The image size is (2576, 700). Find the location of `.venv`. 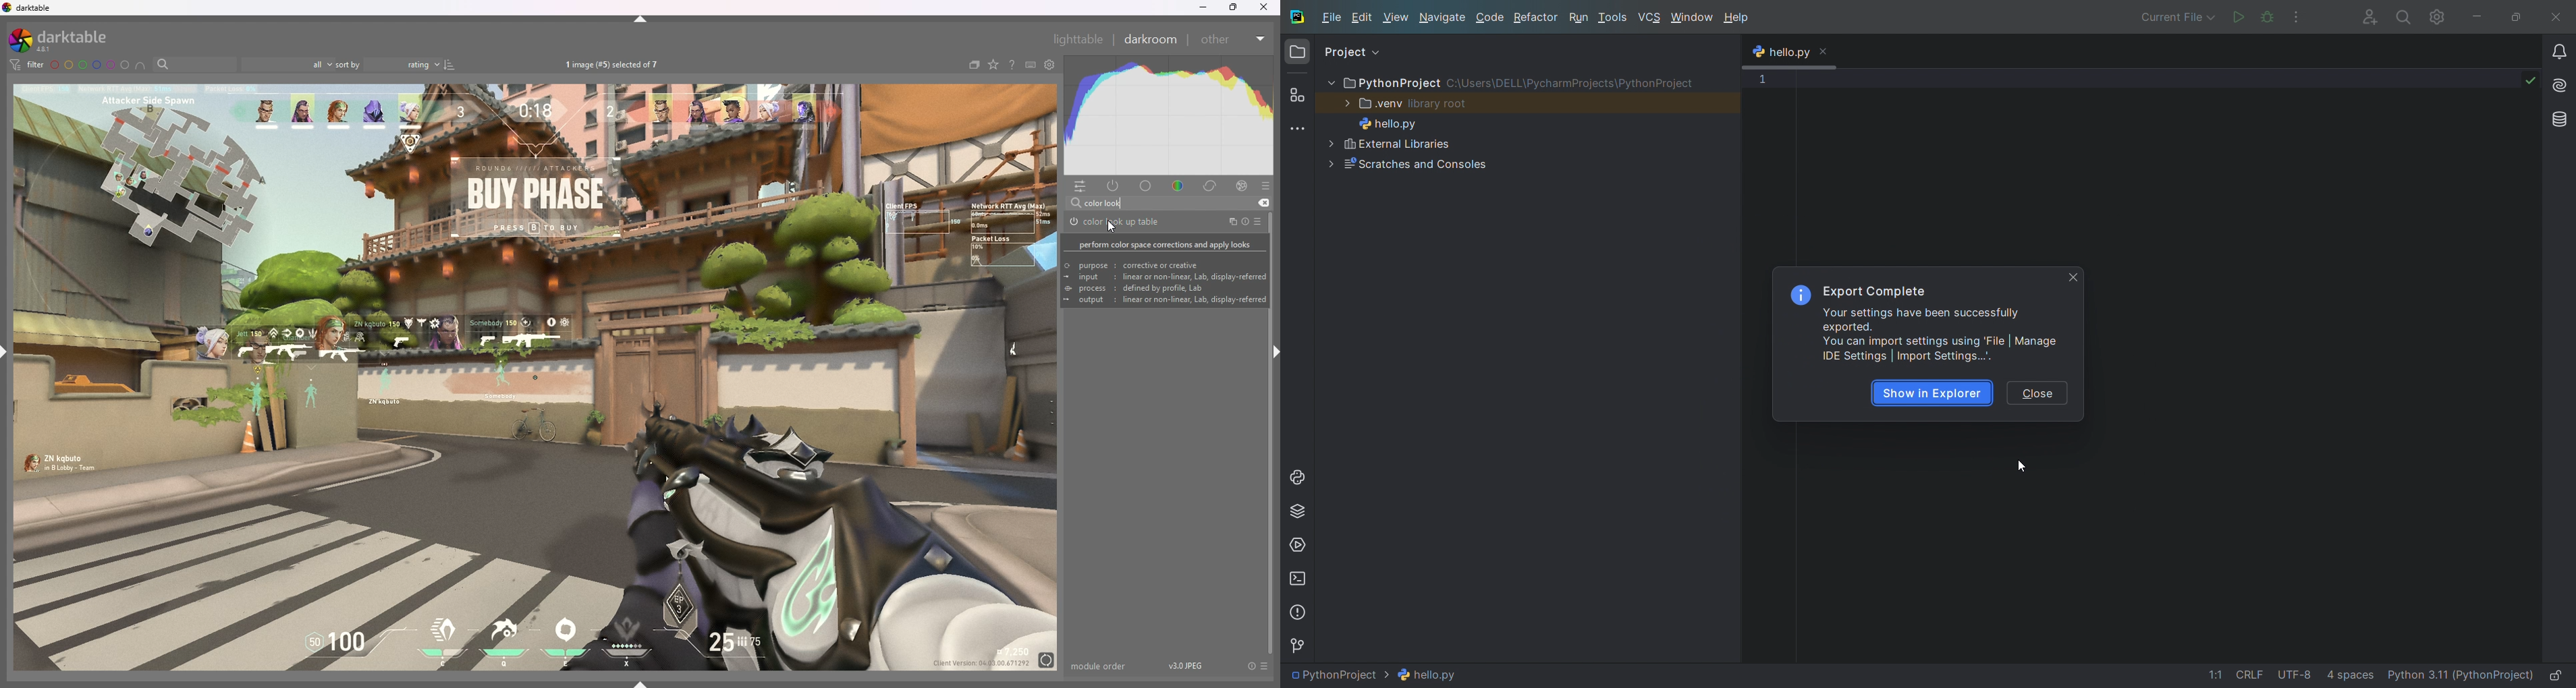

.venv is located at coordinates (1408, 103).